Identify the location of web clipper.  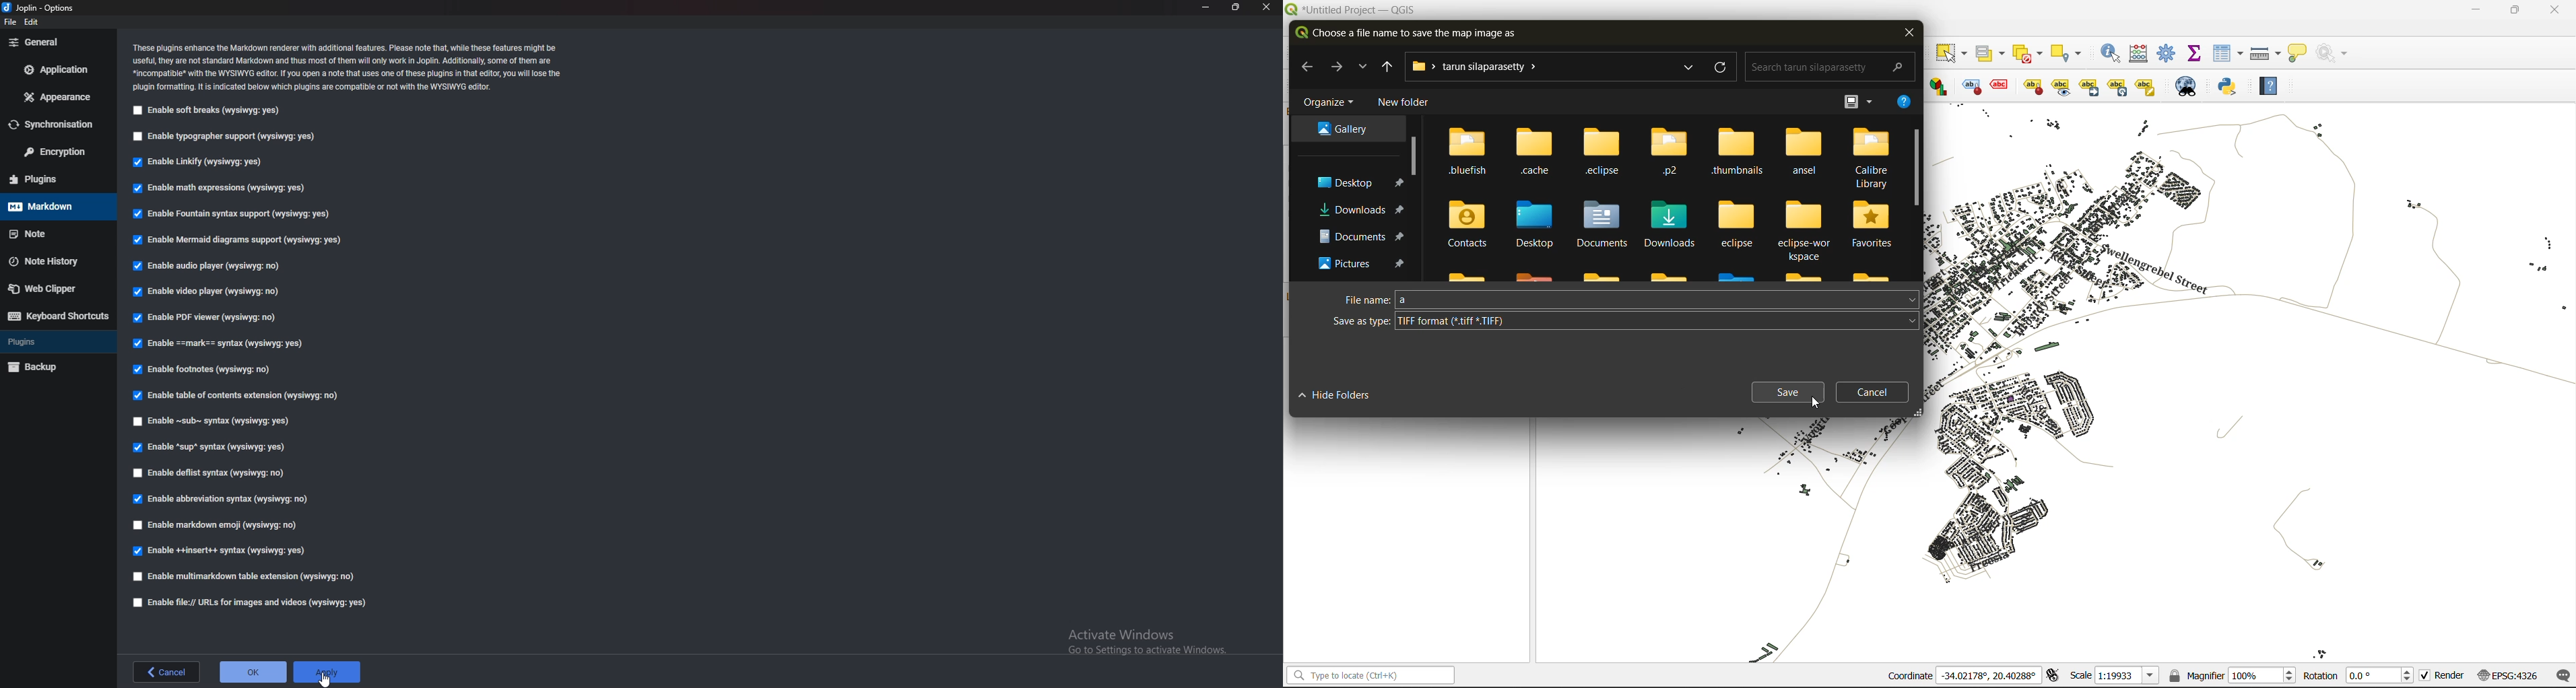
(58, 289).